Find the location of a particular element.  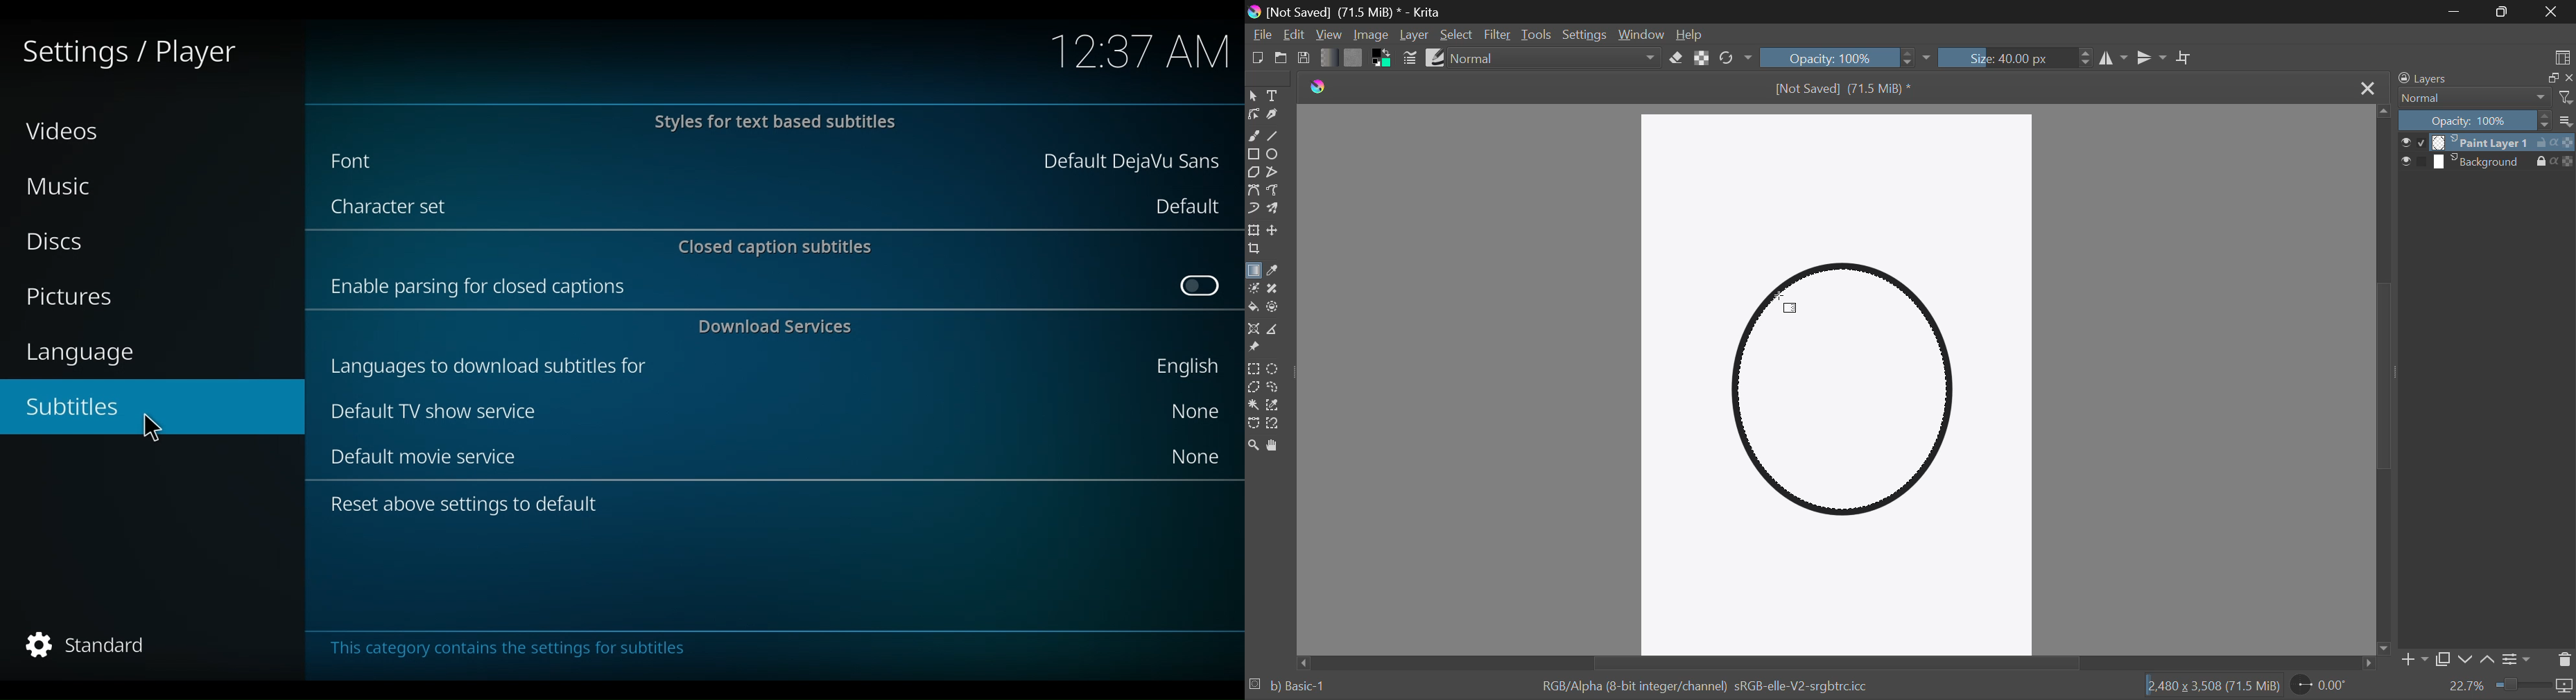

Polygon is located at coordinates (1254, 173).